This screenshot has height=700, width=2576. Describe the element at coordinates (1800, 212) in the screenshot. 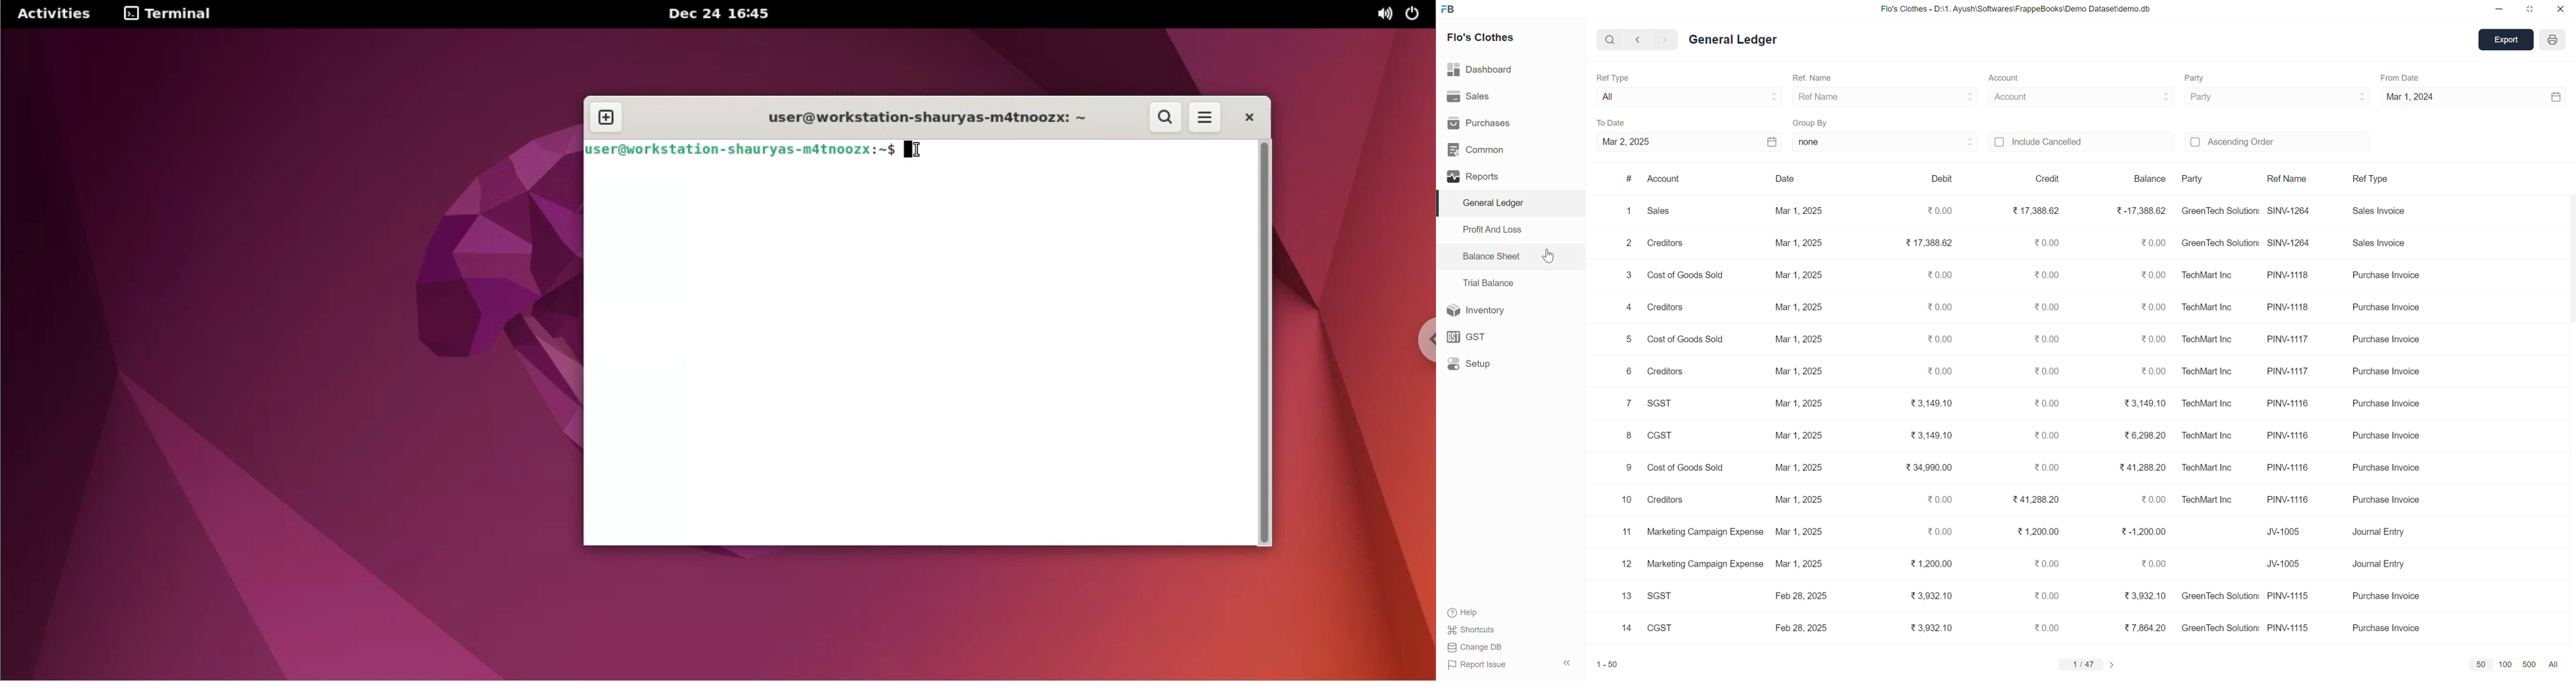

I see `Mar 1, 2025` at that location.